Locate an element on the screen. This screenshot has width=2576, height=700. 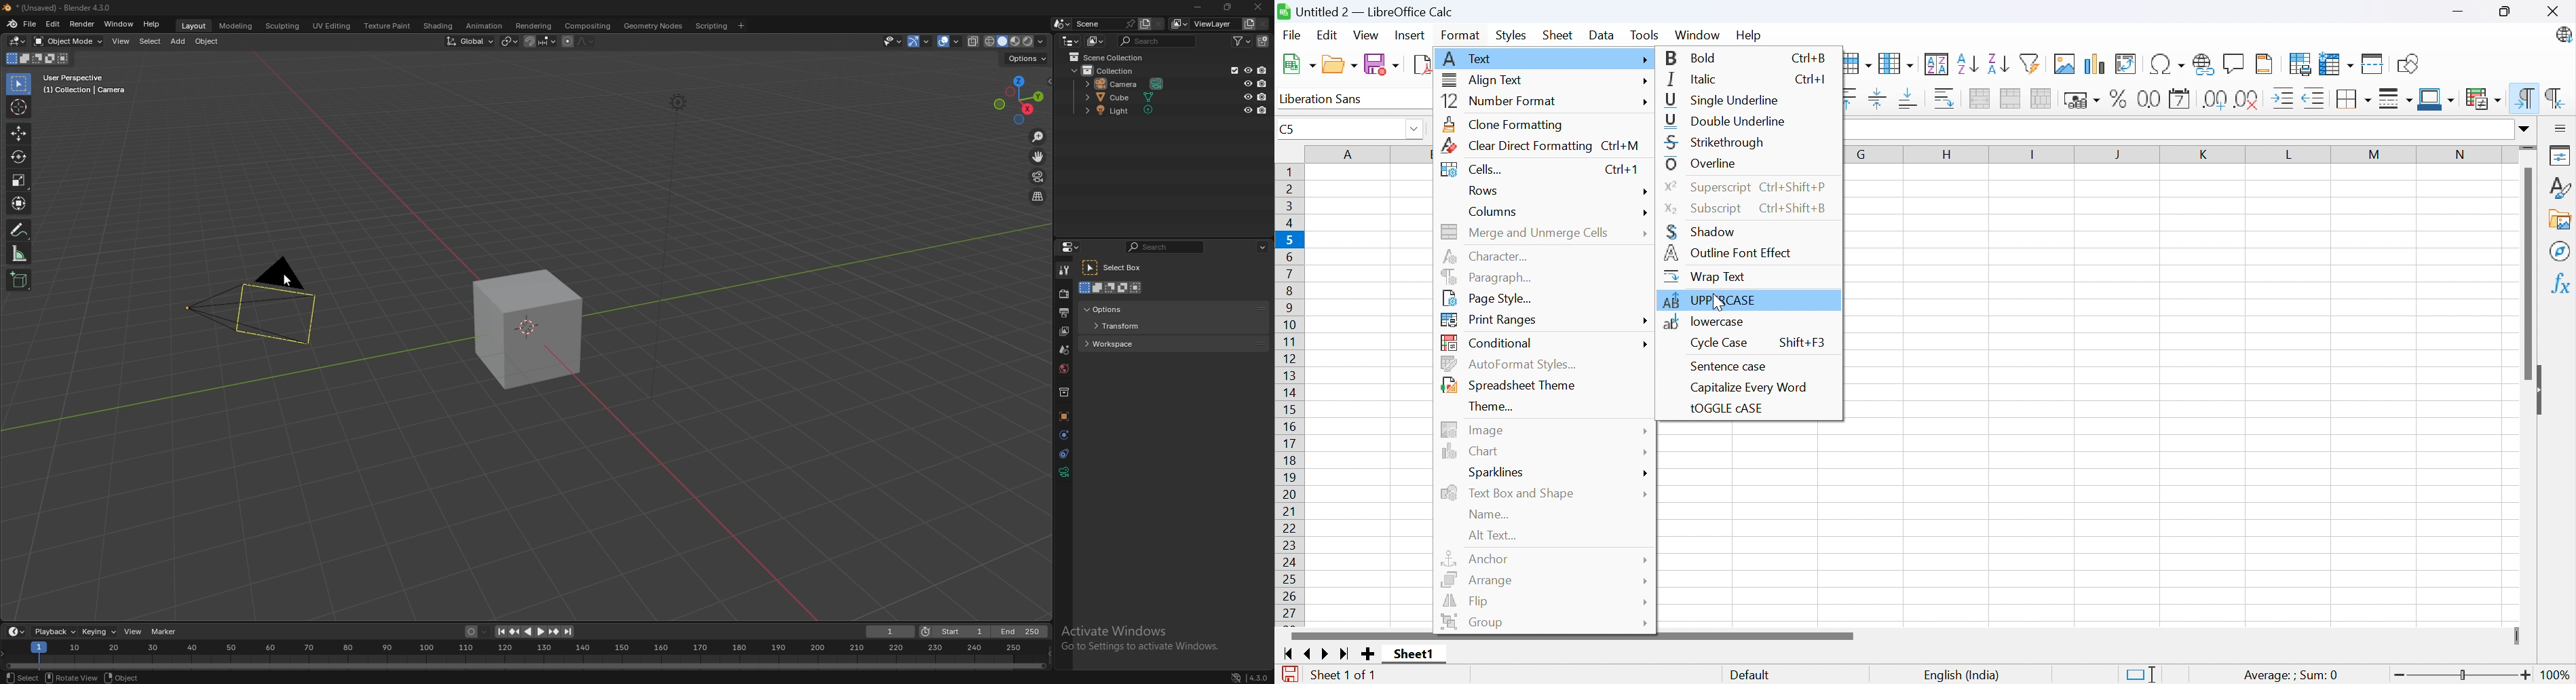
render is located at coordinates (82, 23).